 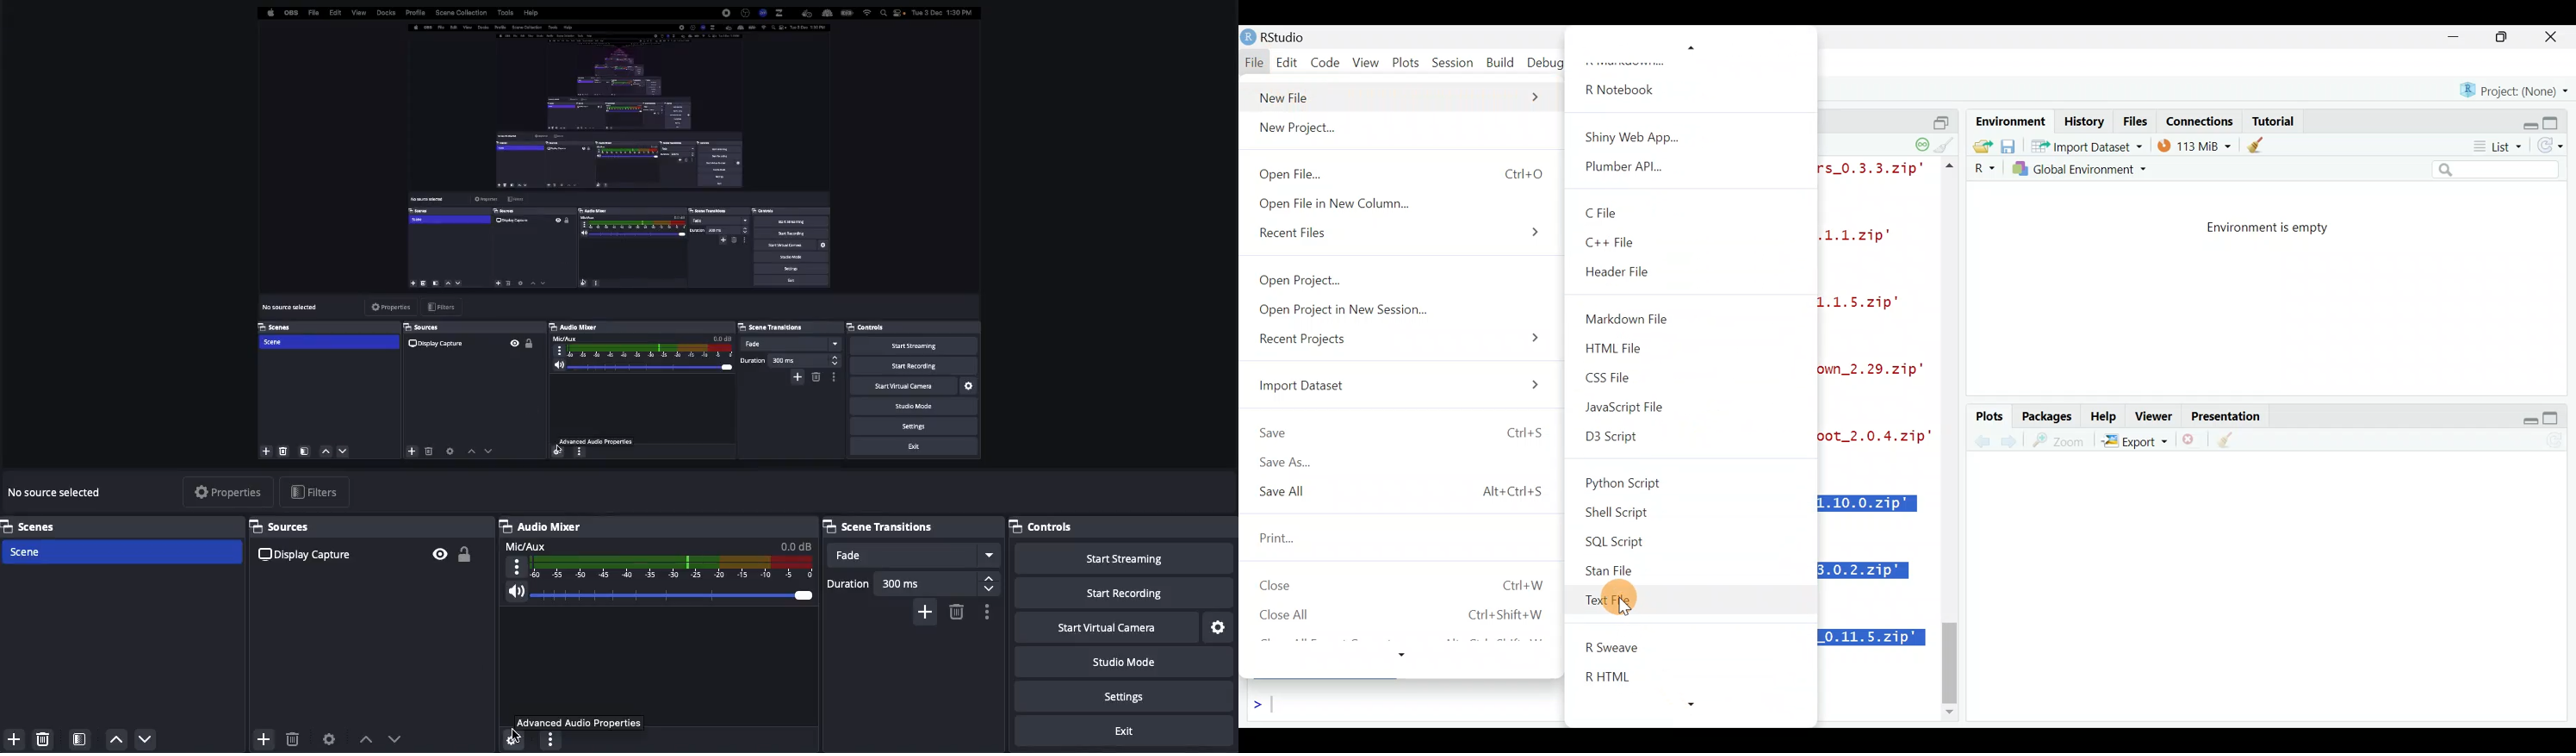 I want to click on CSS File, so click(x=1625, y=377).